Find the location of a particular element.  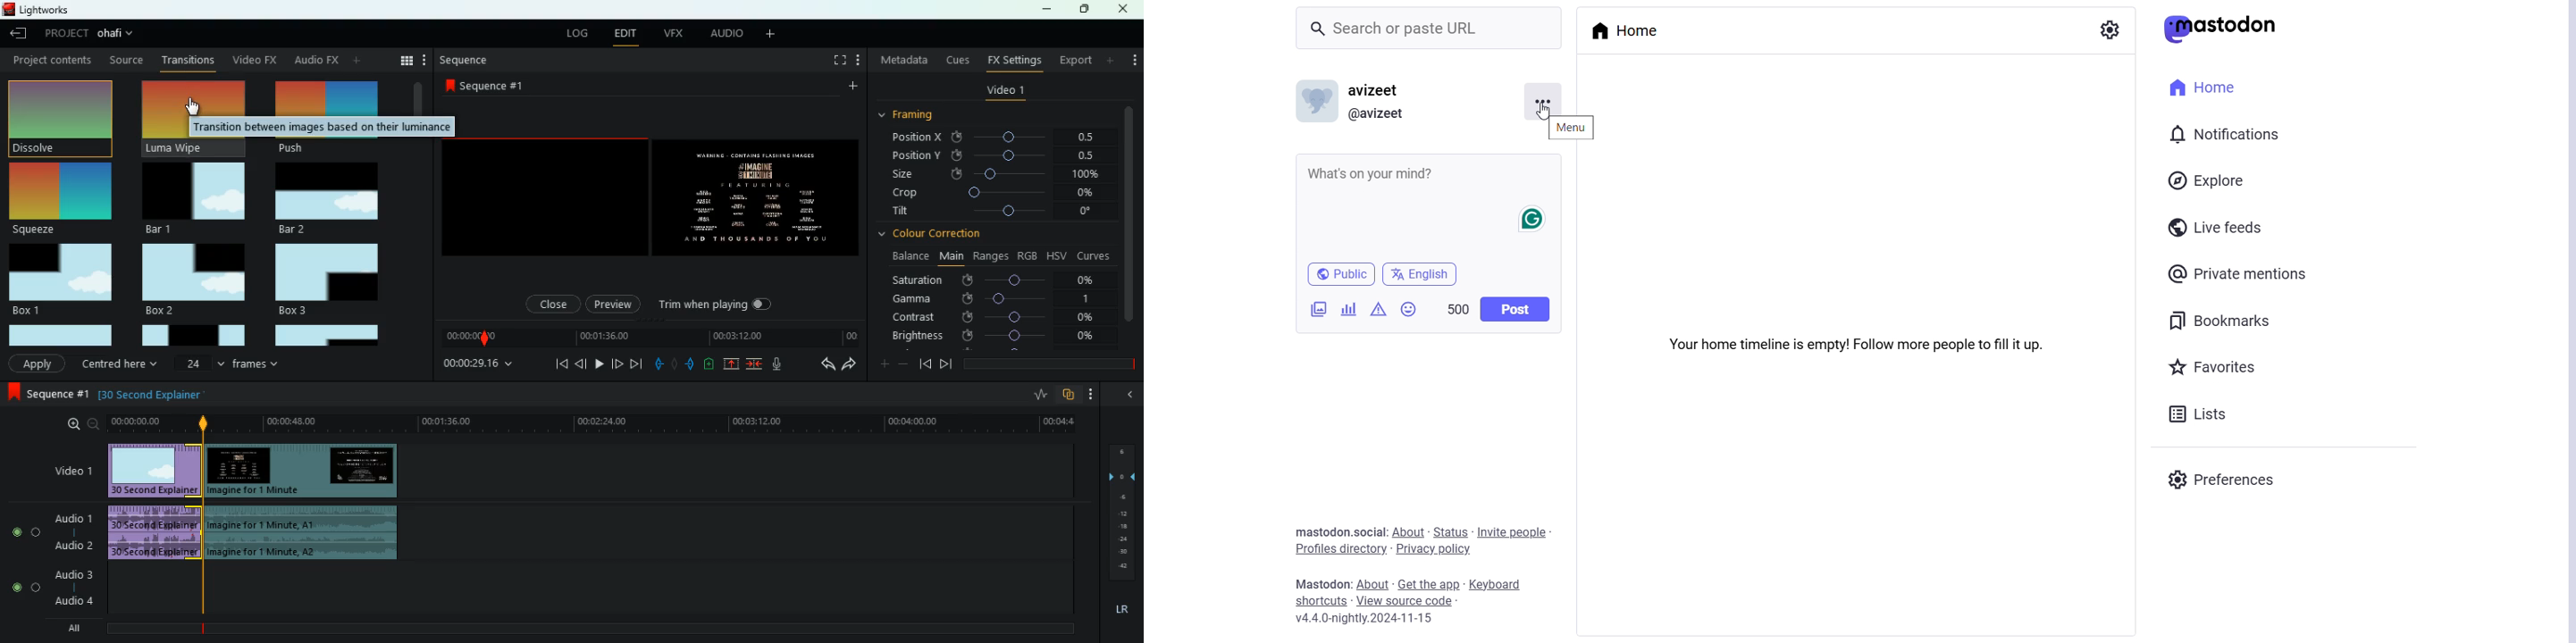

Explore is located at coordinates (2214, 179).